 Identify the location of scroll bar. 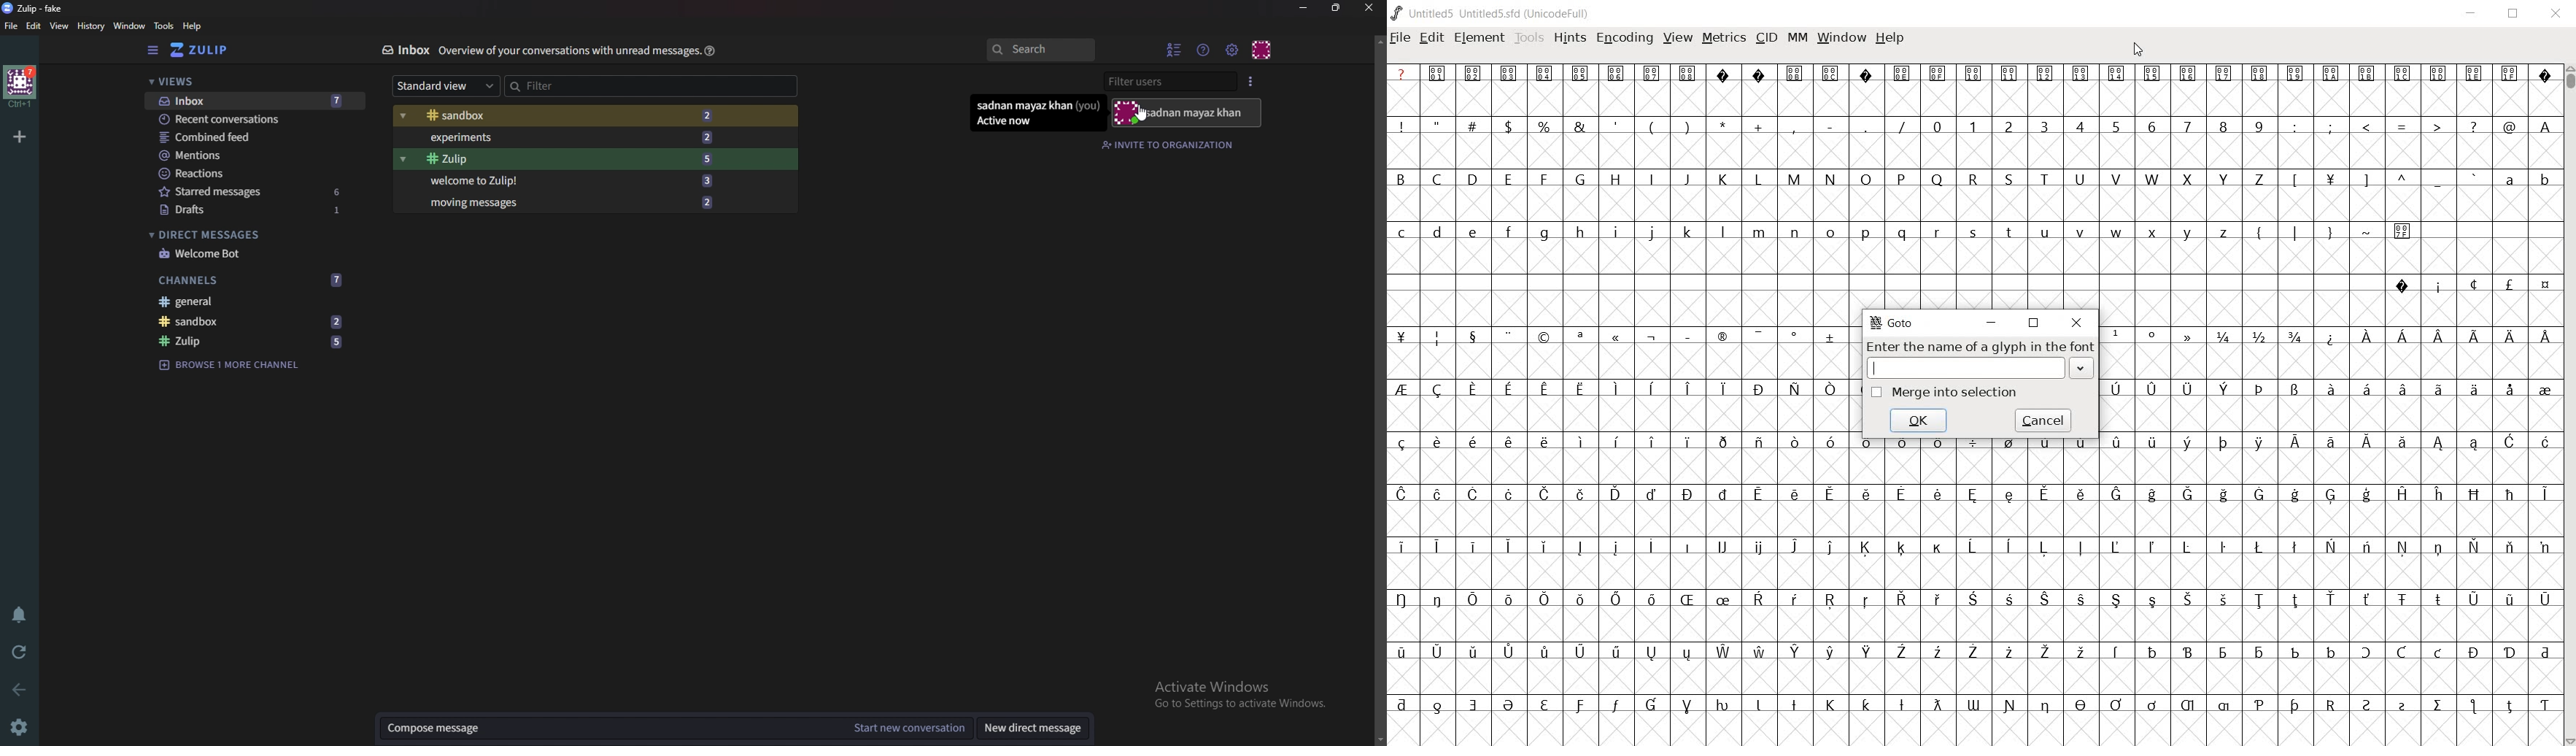
(1378, 388).